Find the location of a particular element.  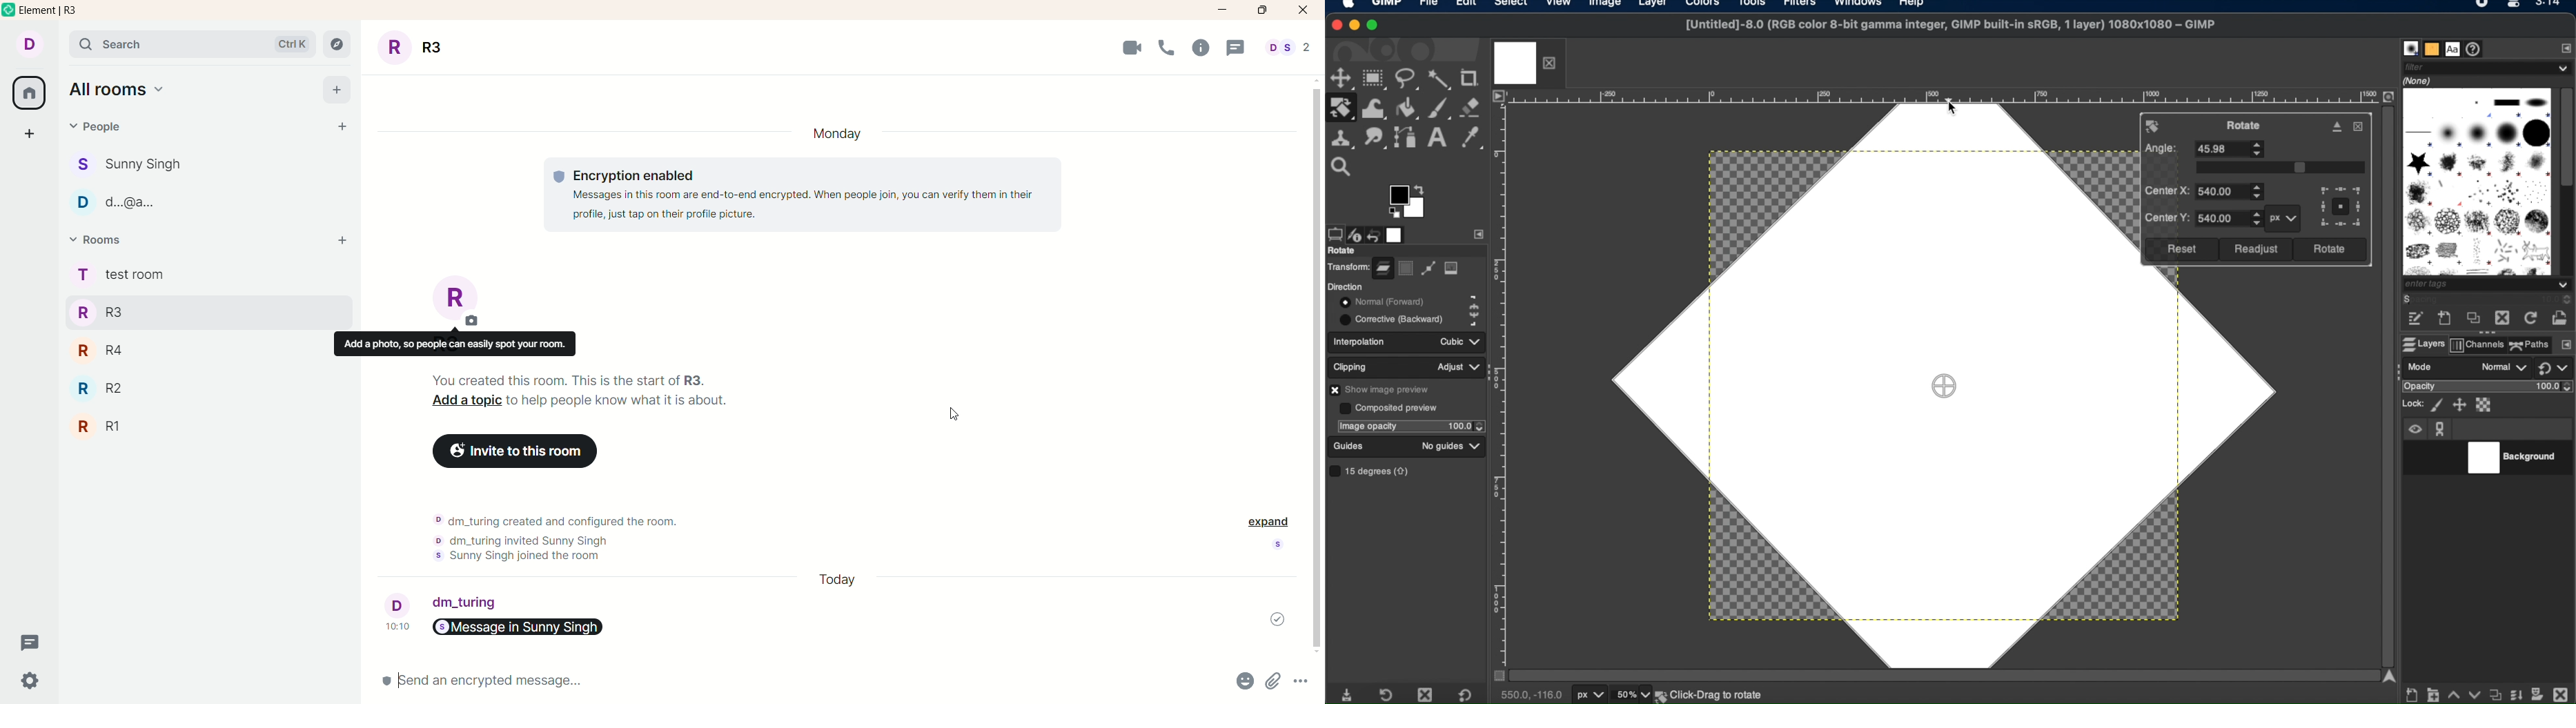

detach dialog from canvas is located at coordinates (2338, 126).